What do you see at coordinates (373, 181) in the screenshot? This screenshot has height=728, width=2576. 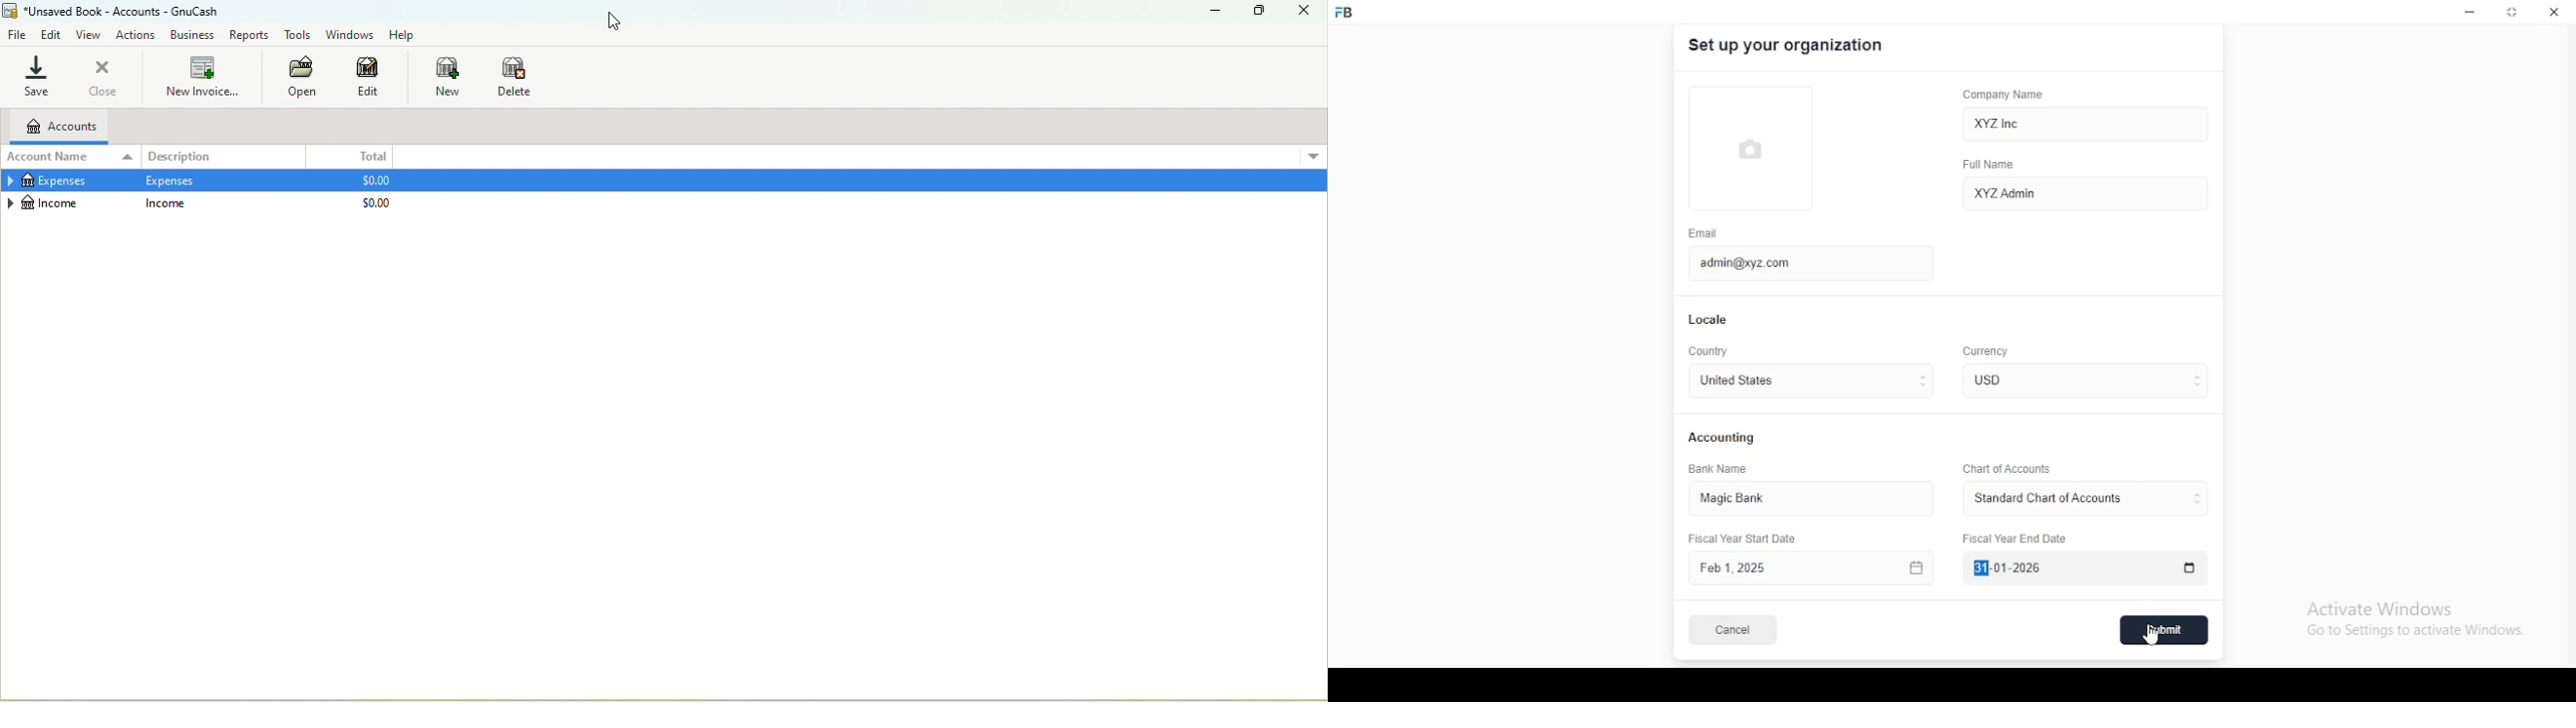 I see `$0.00` at bounding box center [373, 181].